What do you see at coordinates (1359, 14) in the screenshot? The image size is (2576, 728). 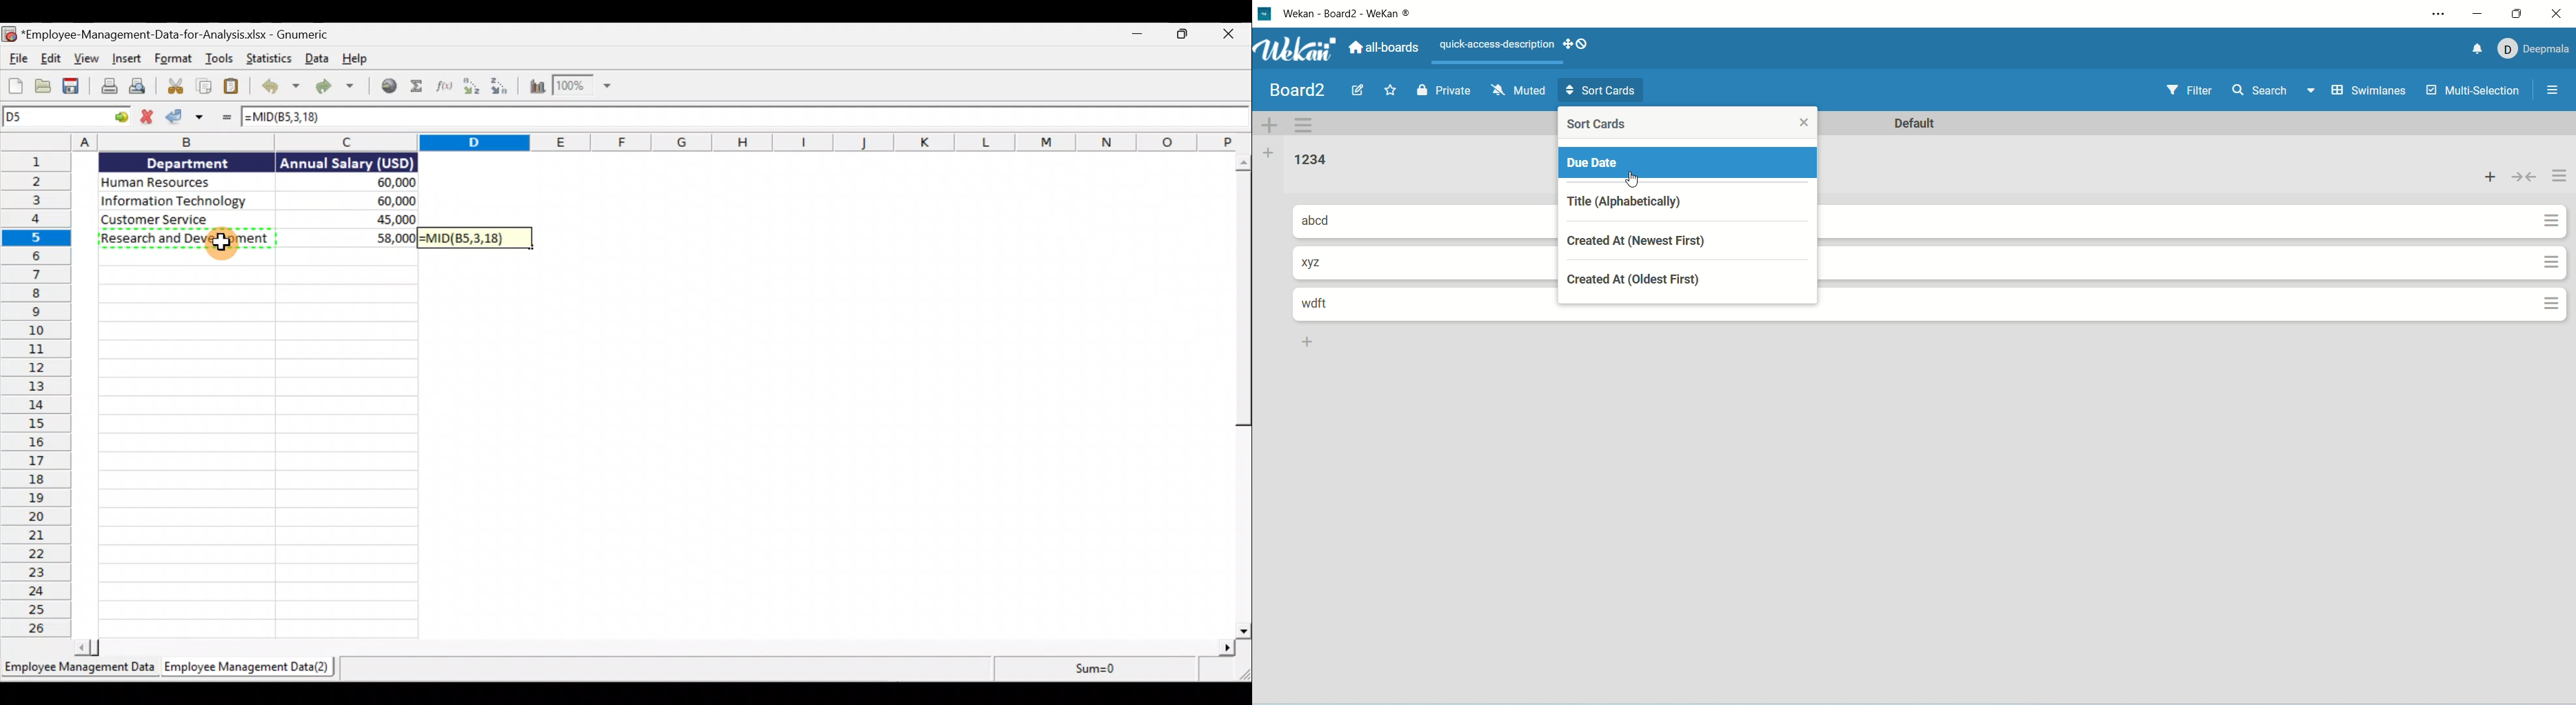 I see `title` at bounding box center [1359, 14].